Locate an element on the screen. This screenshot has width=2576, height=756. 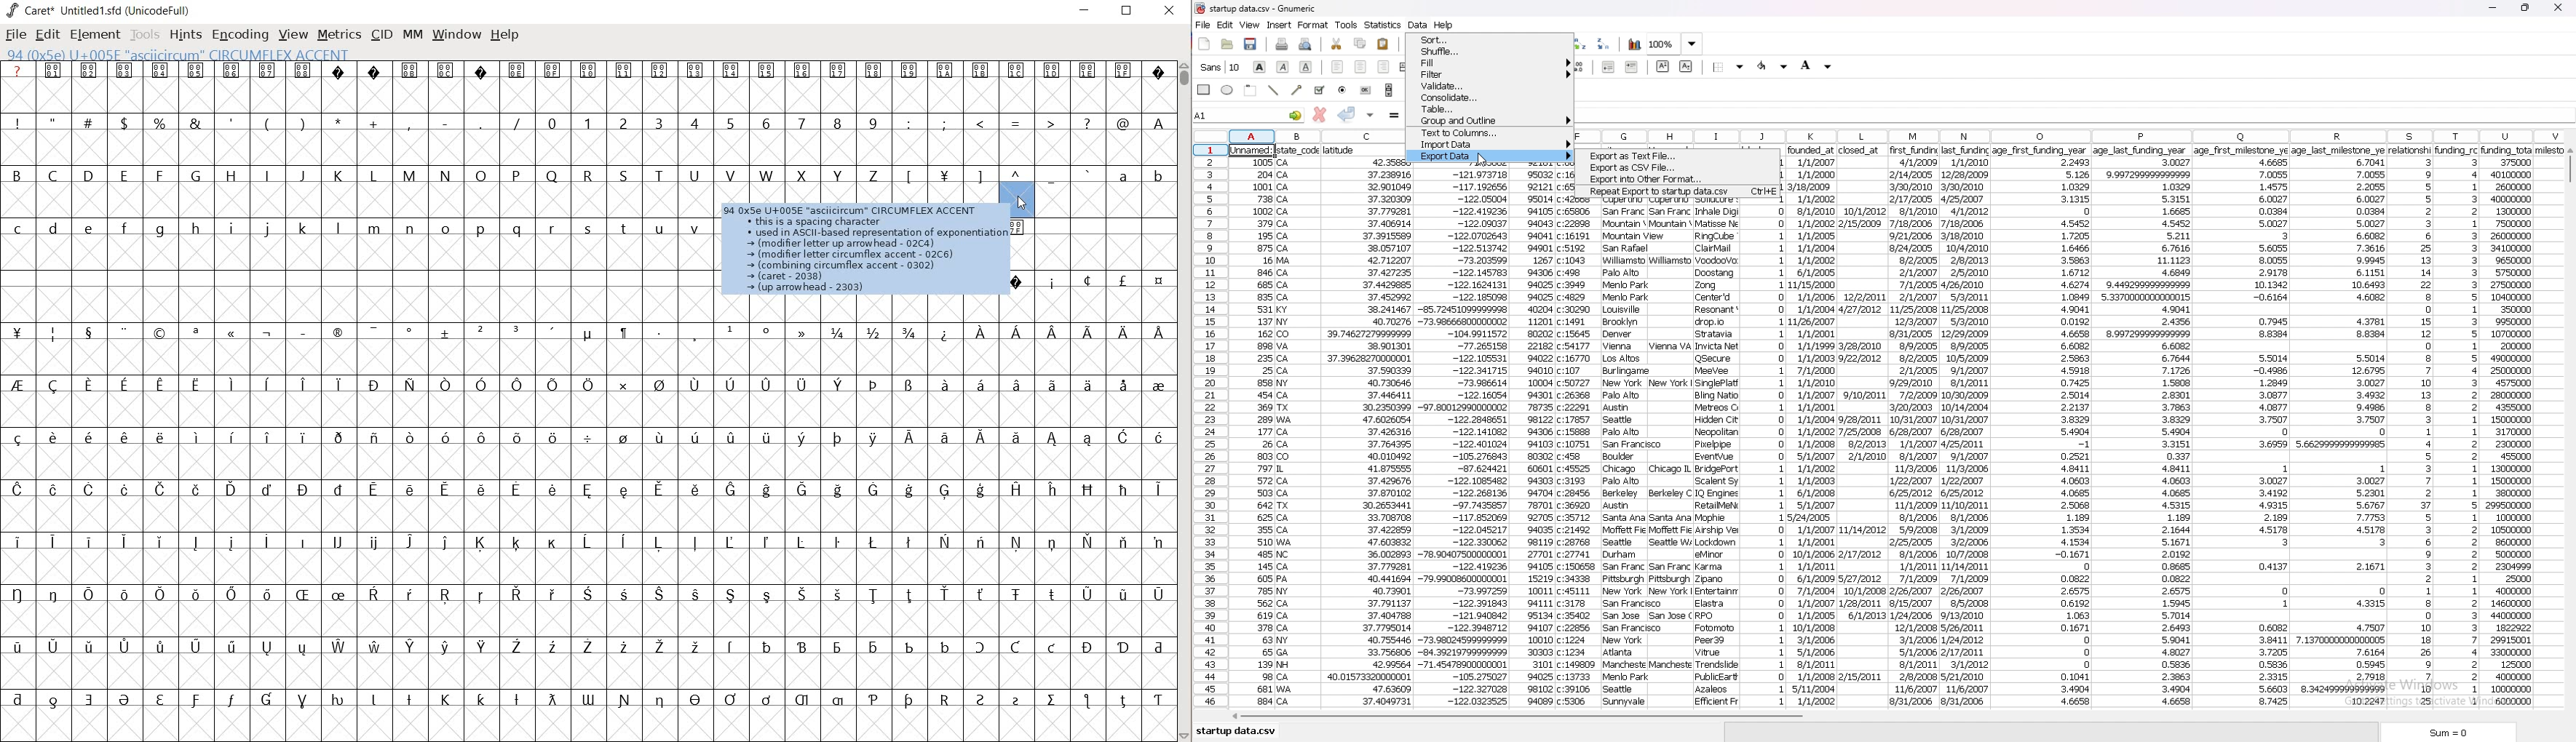
foreground is located at coordinates (1773, 66).